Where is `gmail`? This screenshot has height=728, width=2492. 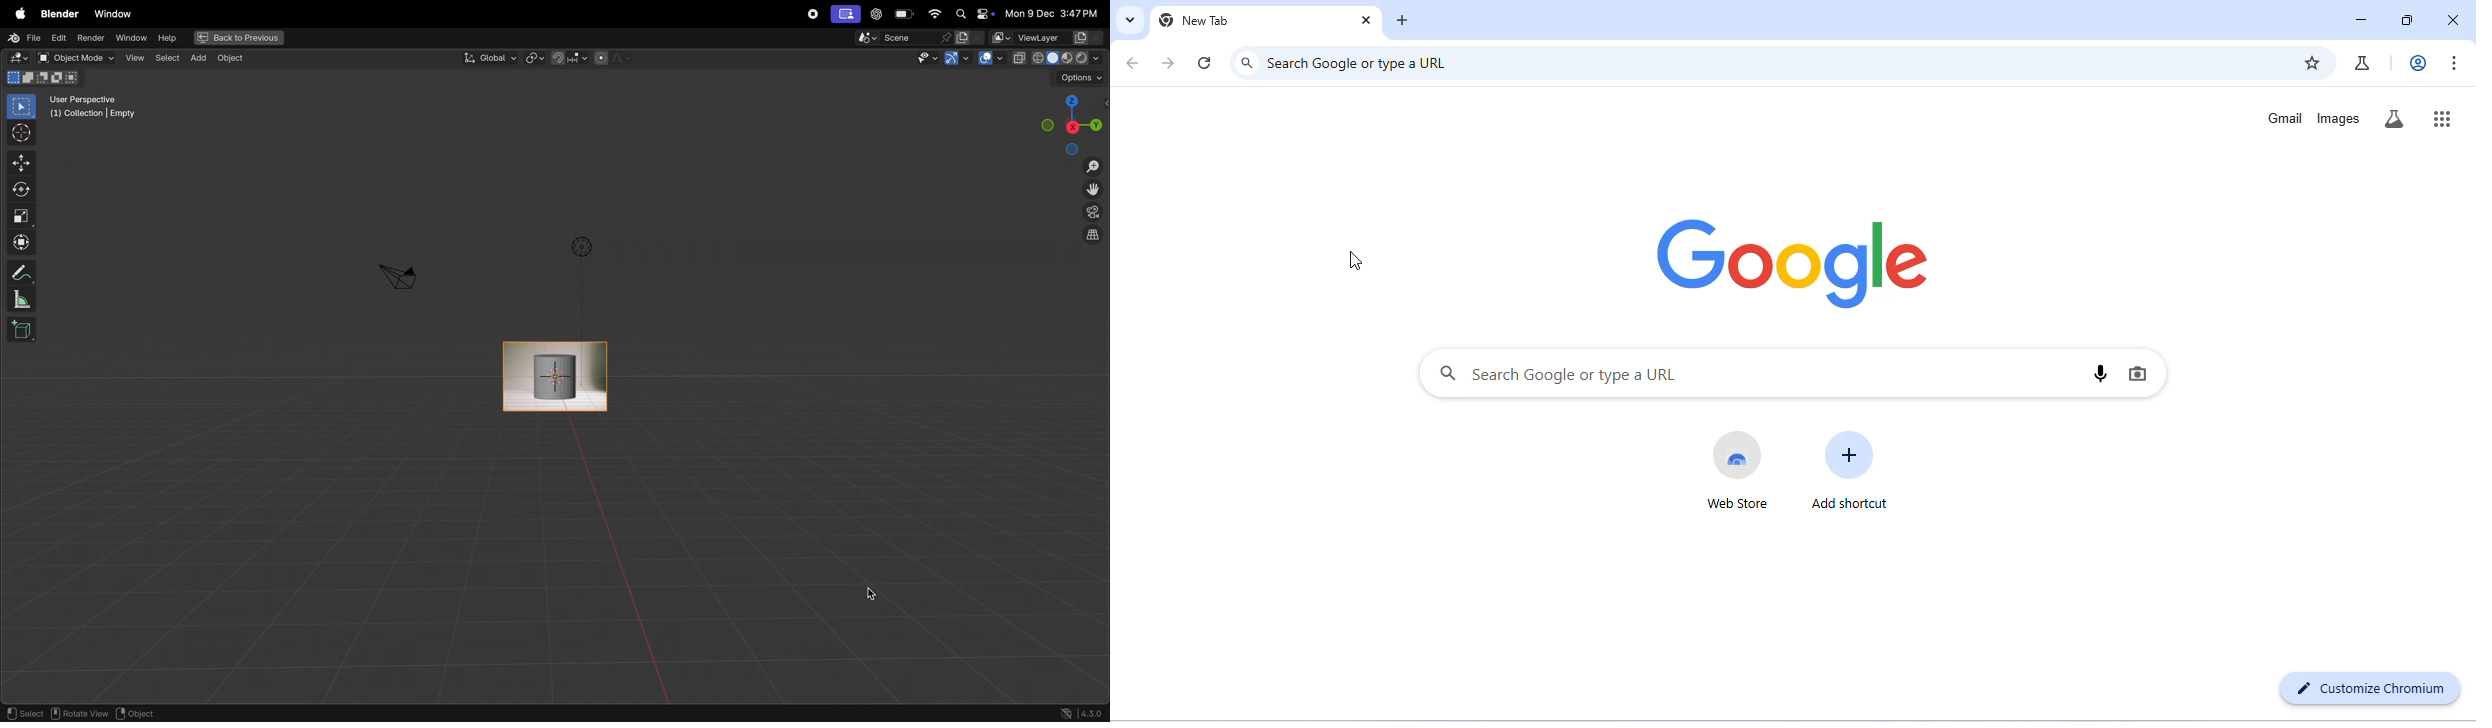 gmail is located at coordinates (2286, 118).